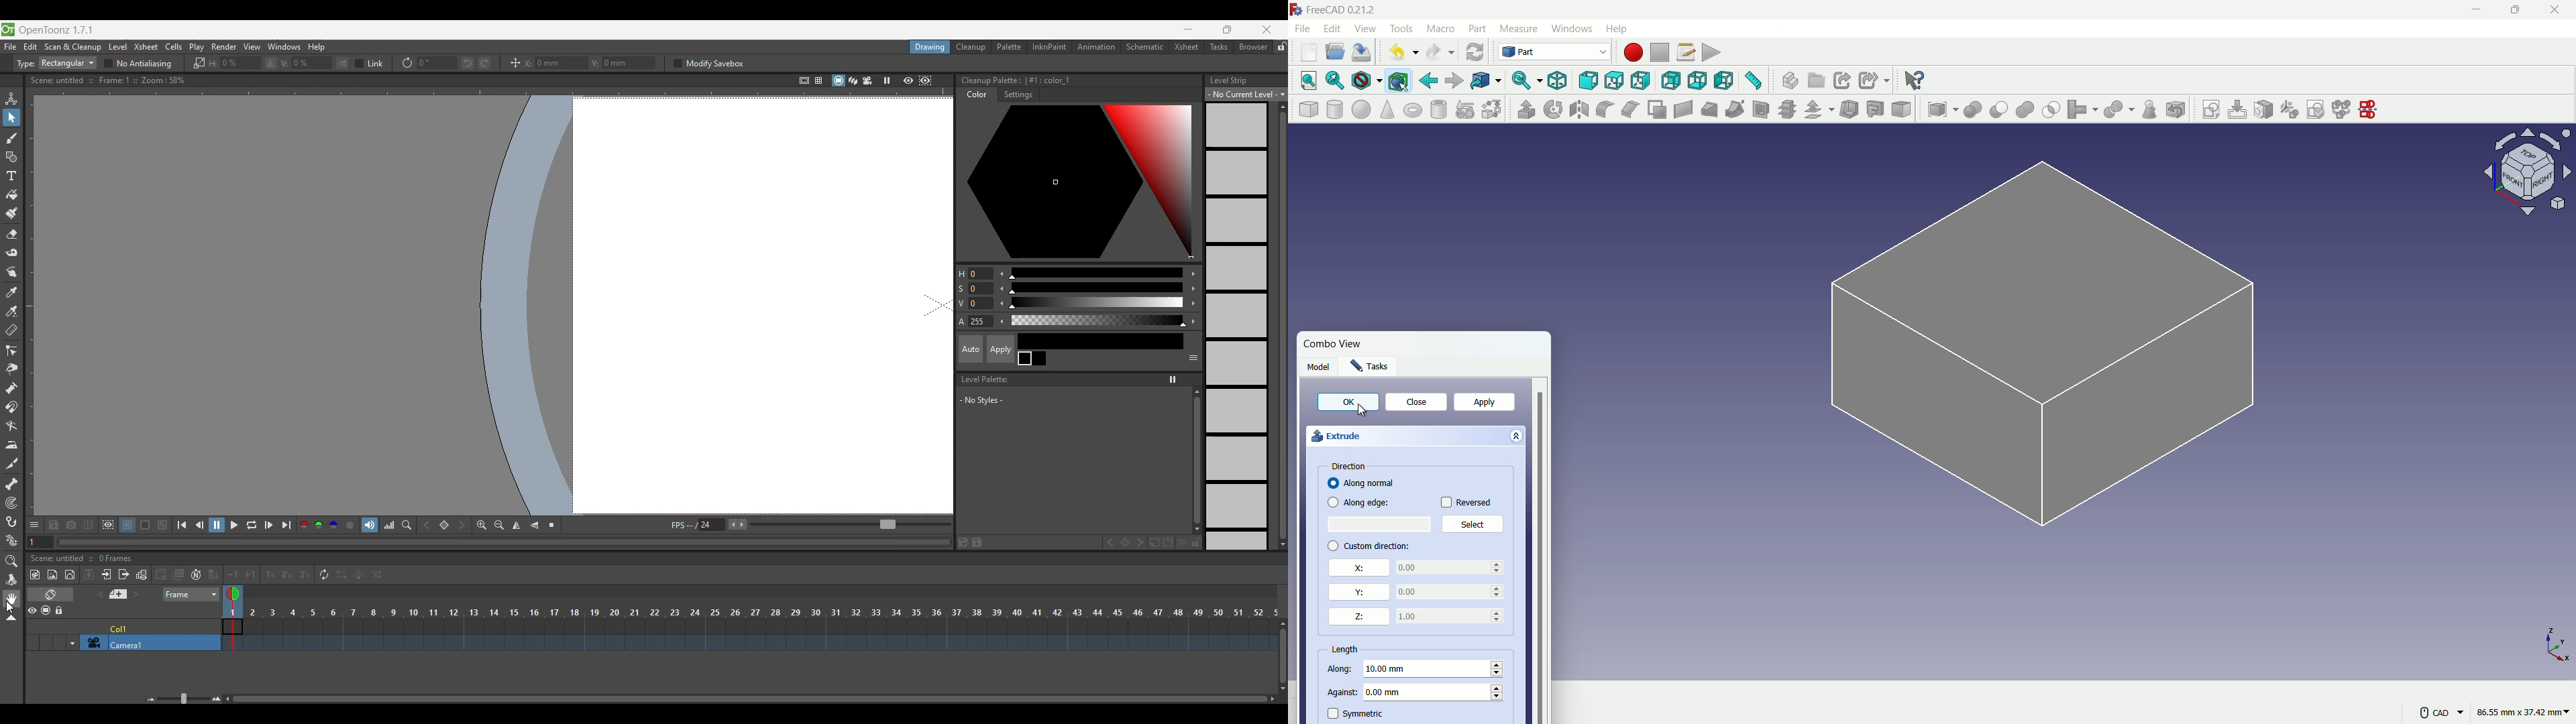 This screenshot has height=728, width=2576. What do you see at coordinates (1332, 29) in the screenshot?
I see `edit` at bounding box center [1332, 29].